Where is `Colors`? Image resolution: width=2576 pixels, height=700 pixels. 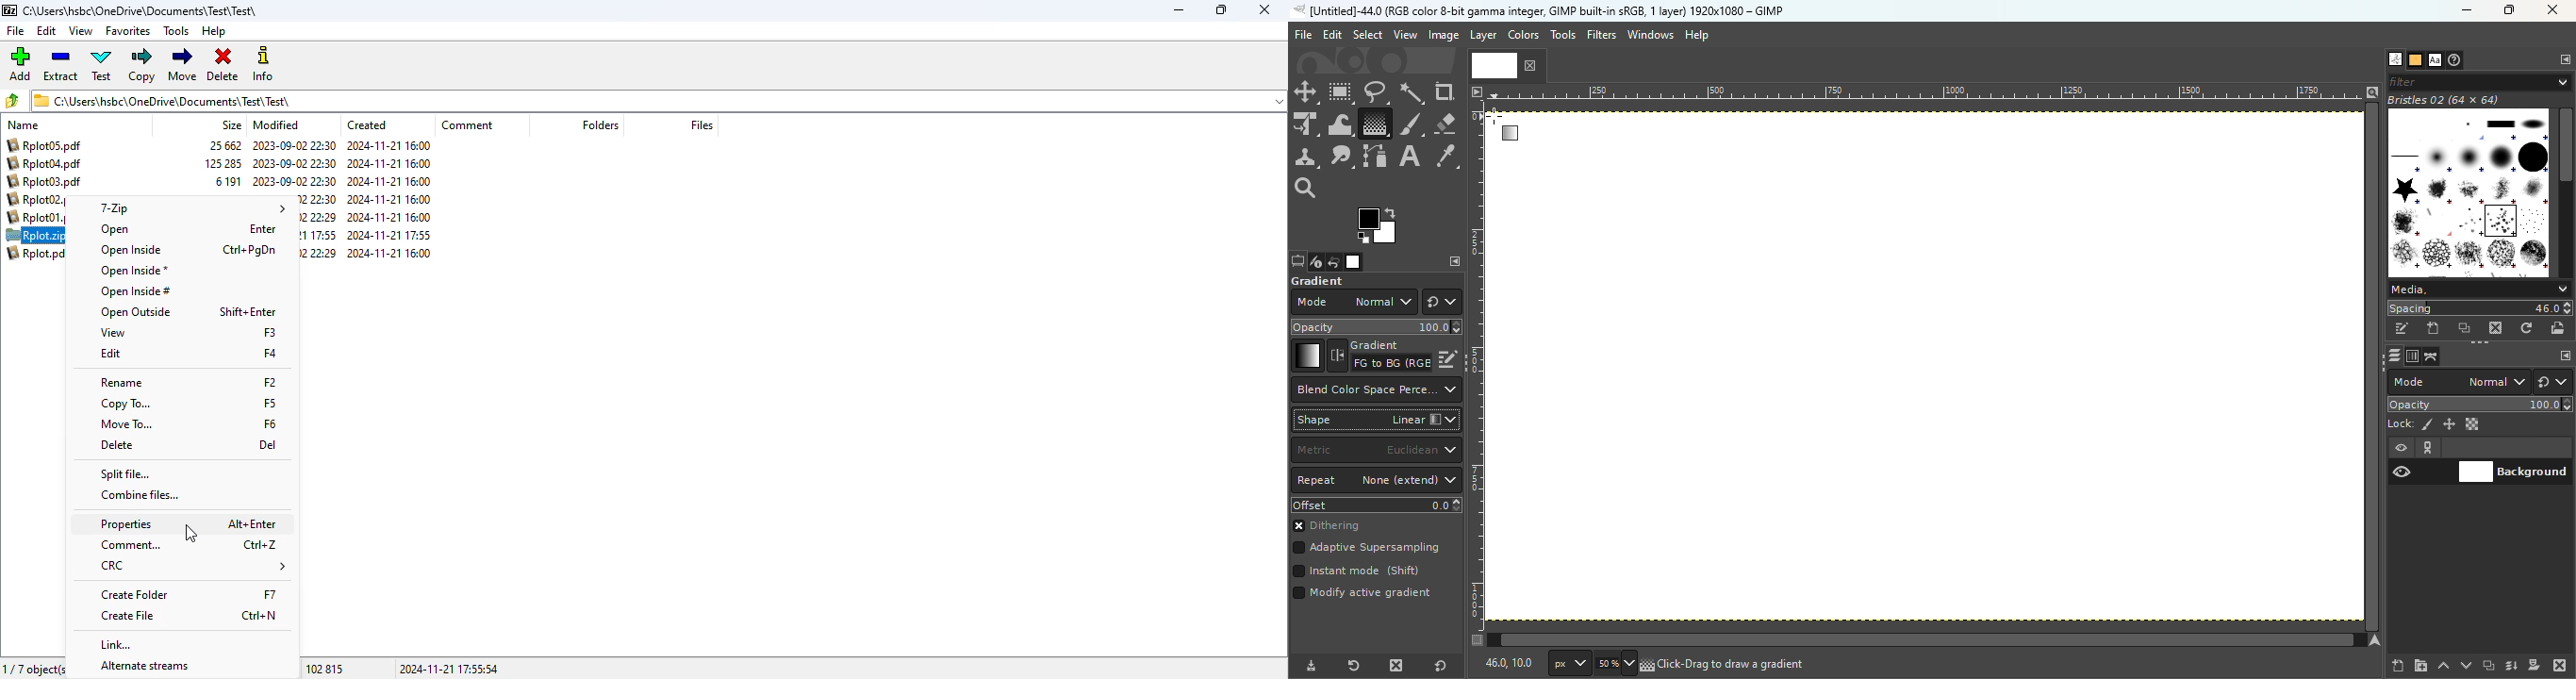 Colors is located at coordinates (1522, 34).